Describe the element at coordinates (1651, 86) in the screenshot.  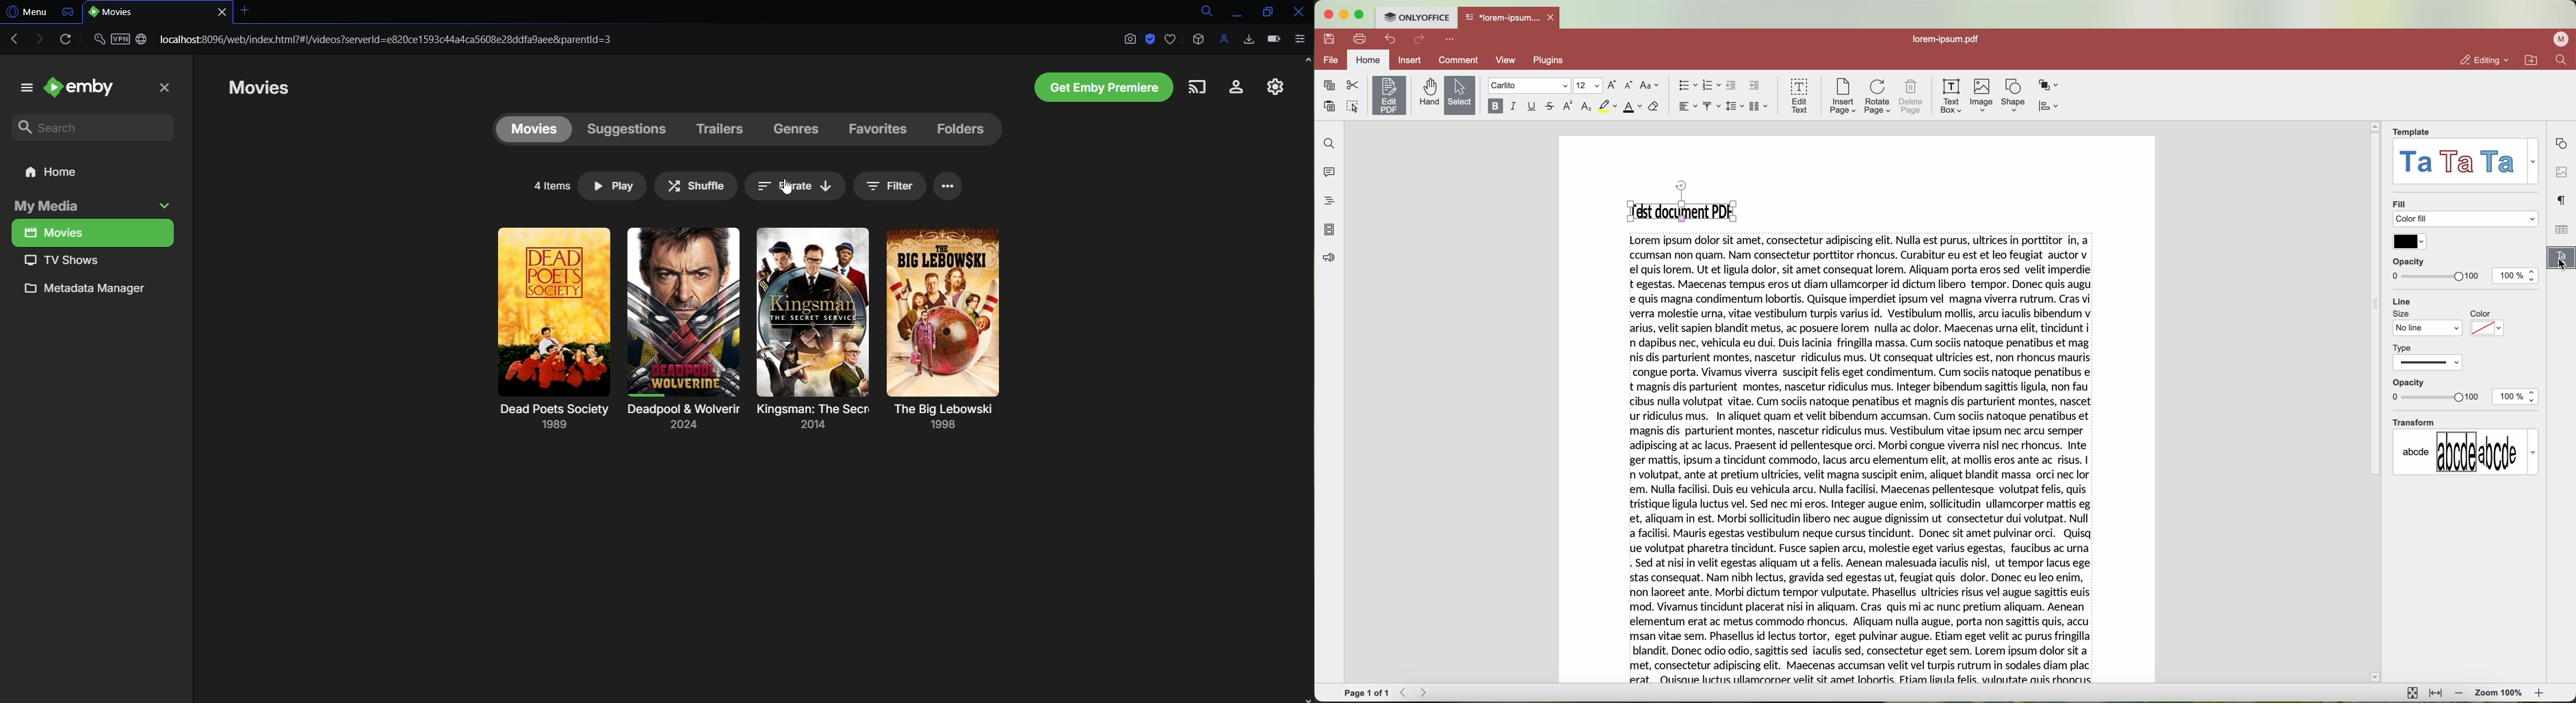
I see `change case` at that location.